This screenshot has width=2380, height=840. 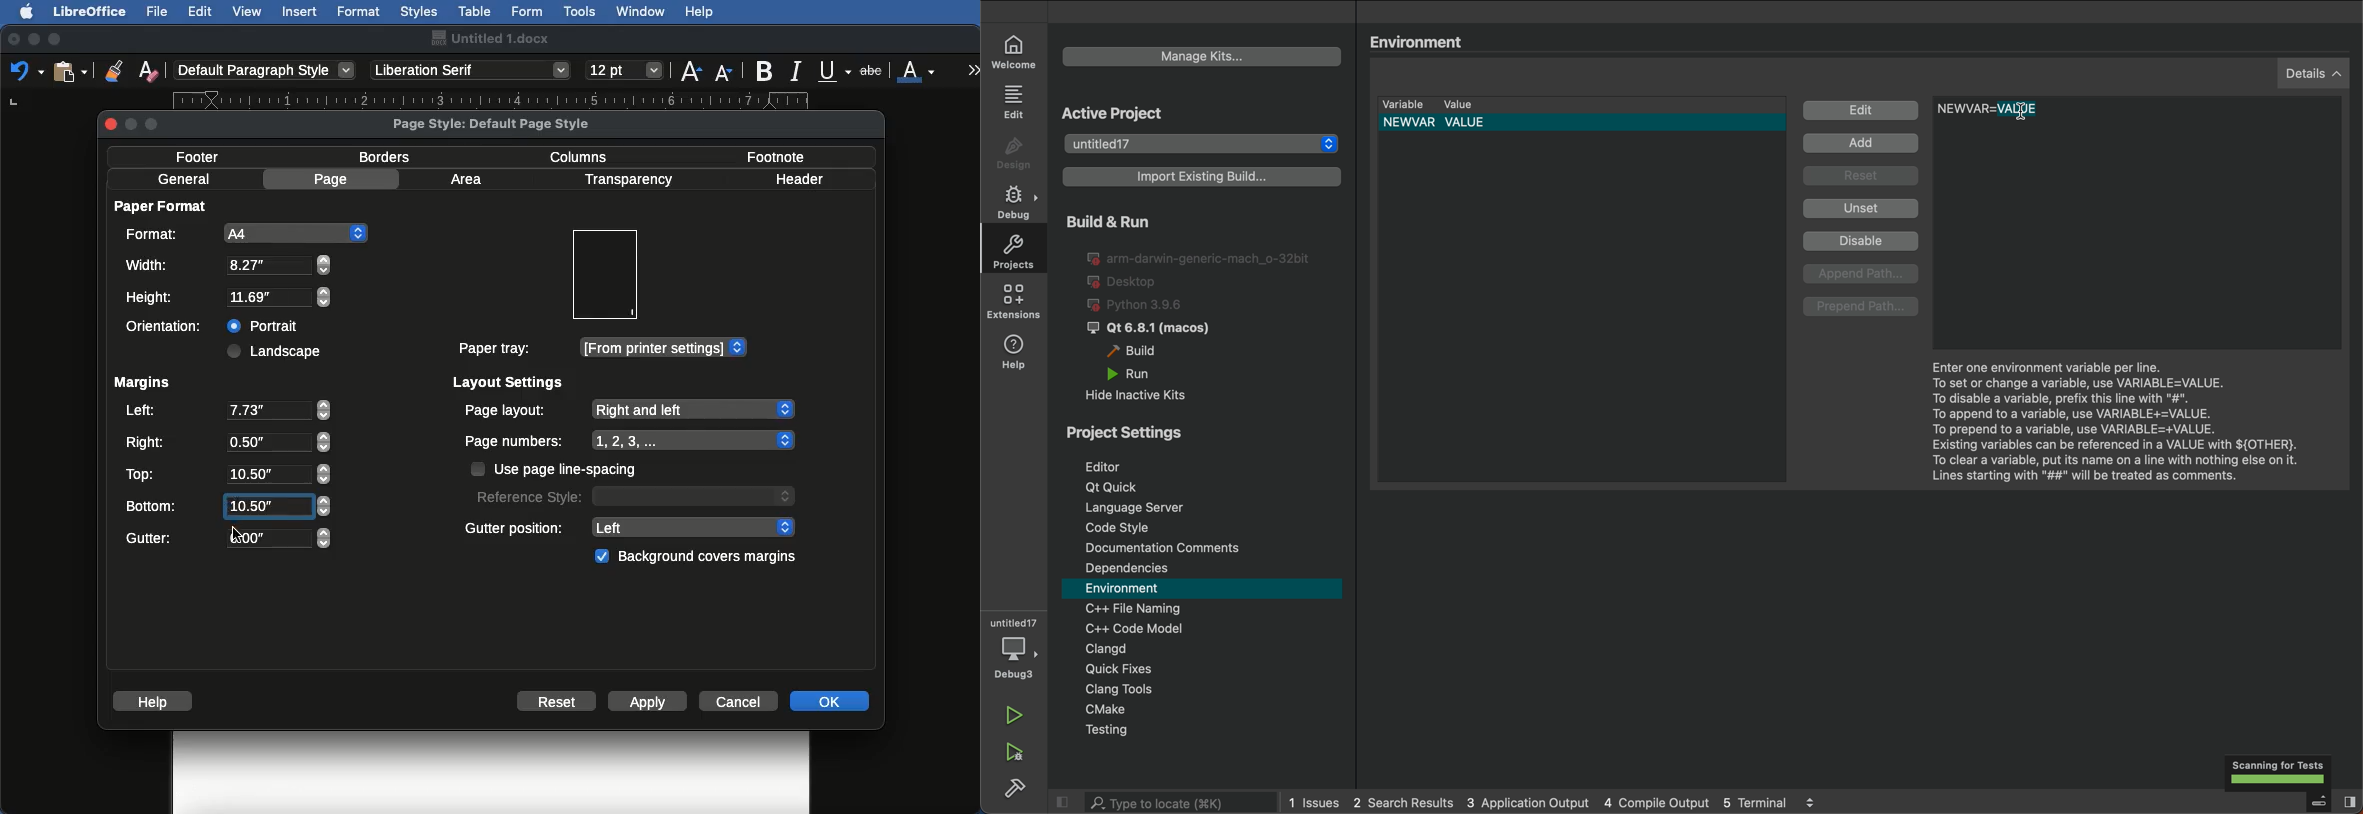 What do you see at coordinates (227, 504) in the screenshot?
I see `Bottom` at bounding box center [227, 504].